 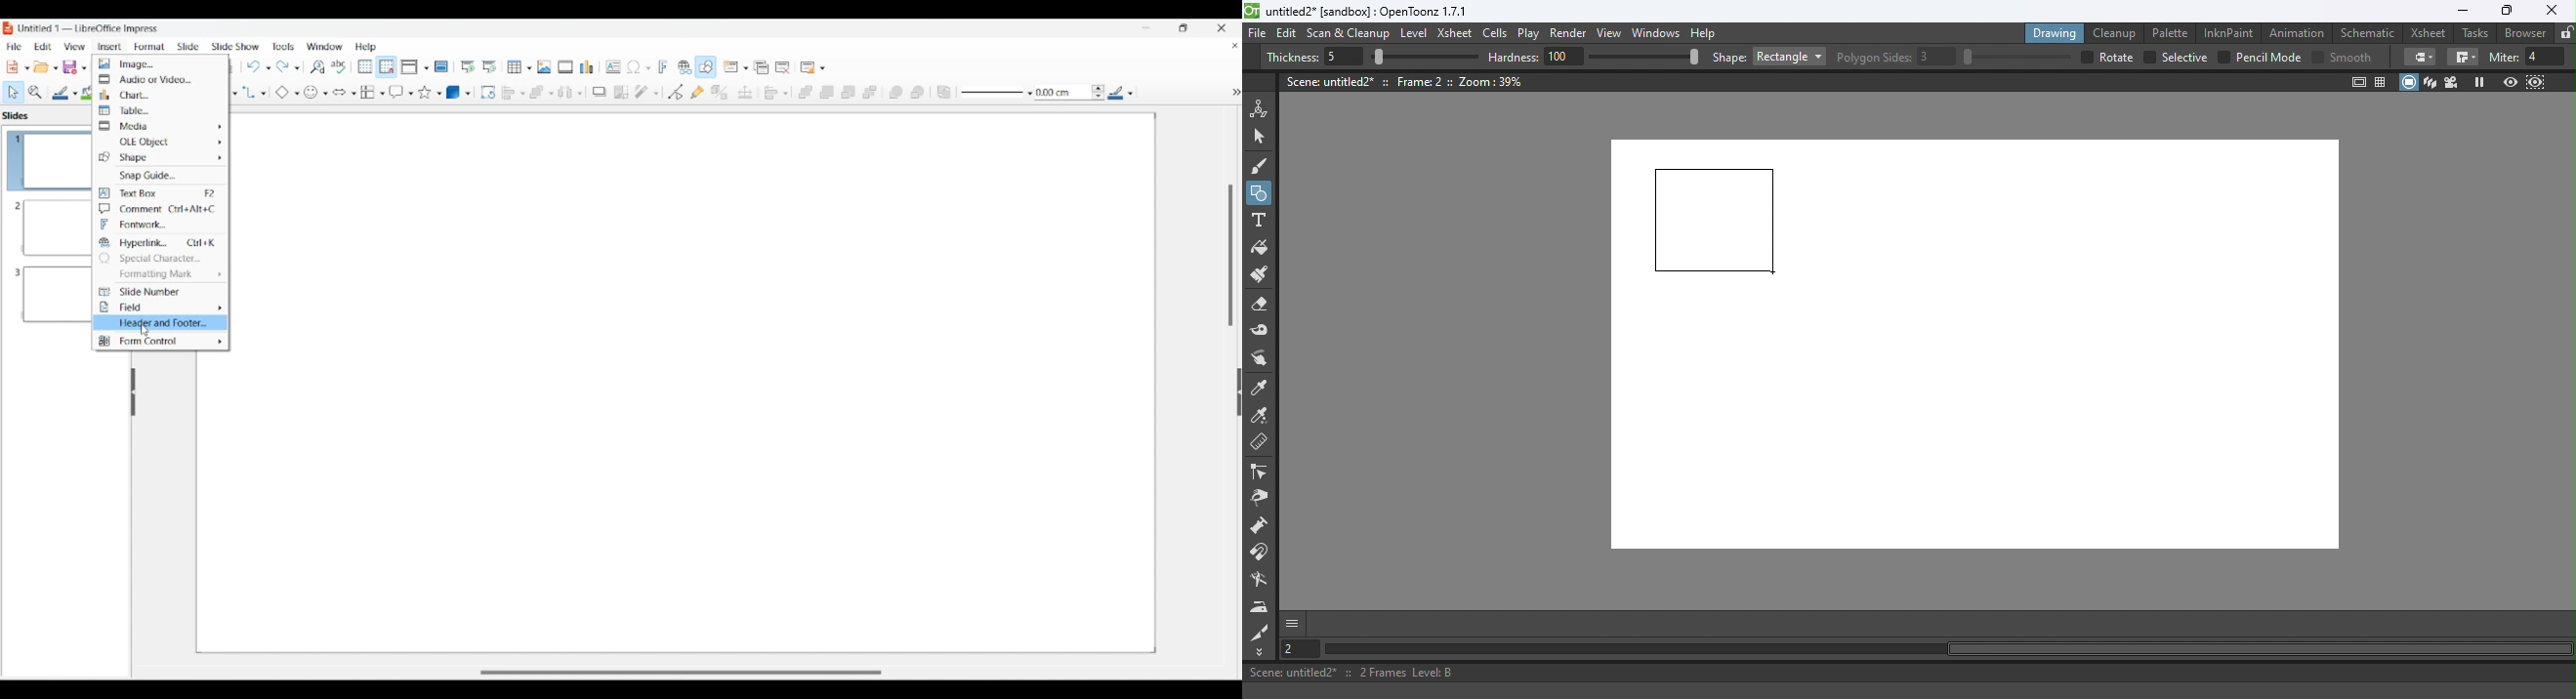 What do you see at coordinates (1260, 360) in the screenshot?
I see `Finger tool` at bounding box center [1260, 360].